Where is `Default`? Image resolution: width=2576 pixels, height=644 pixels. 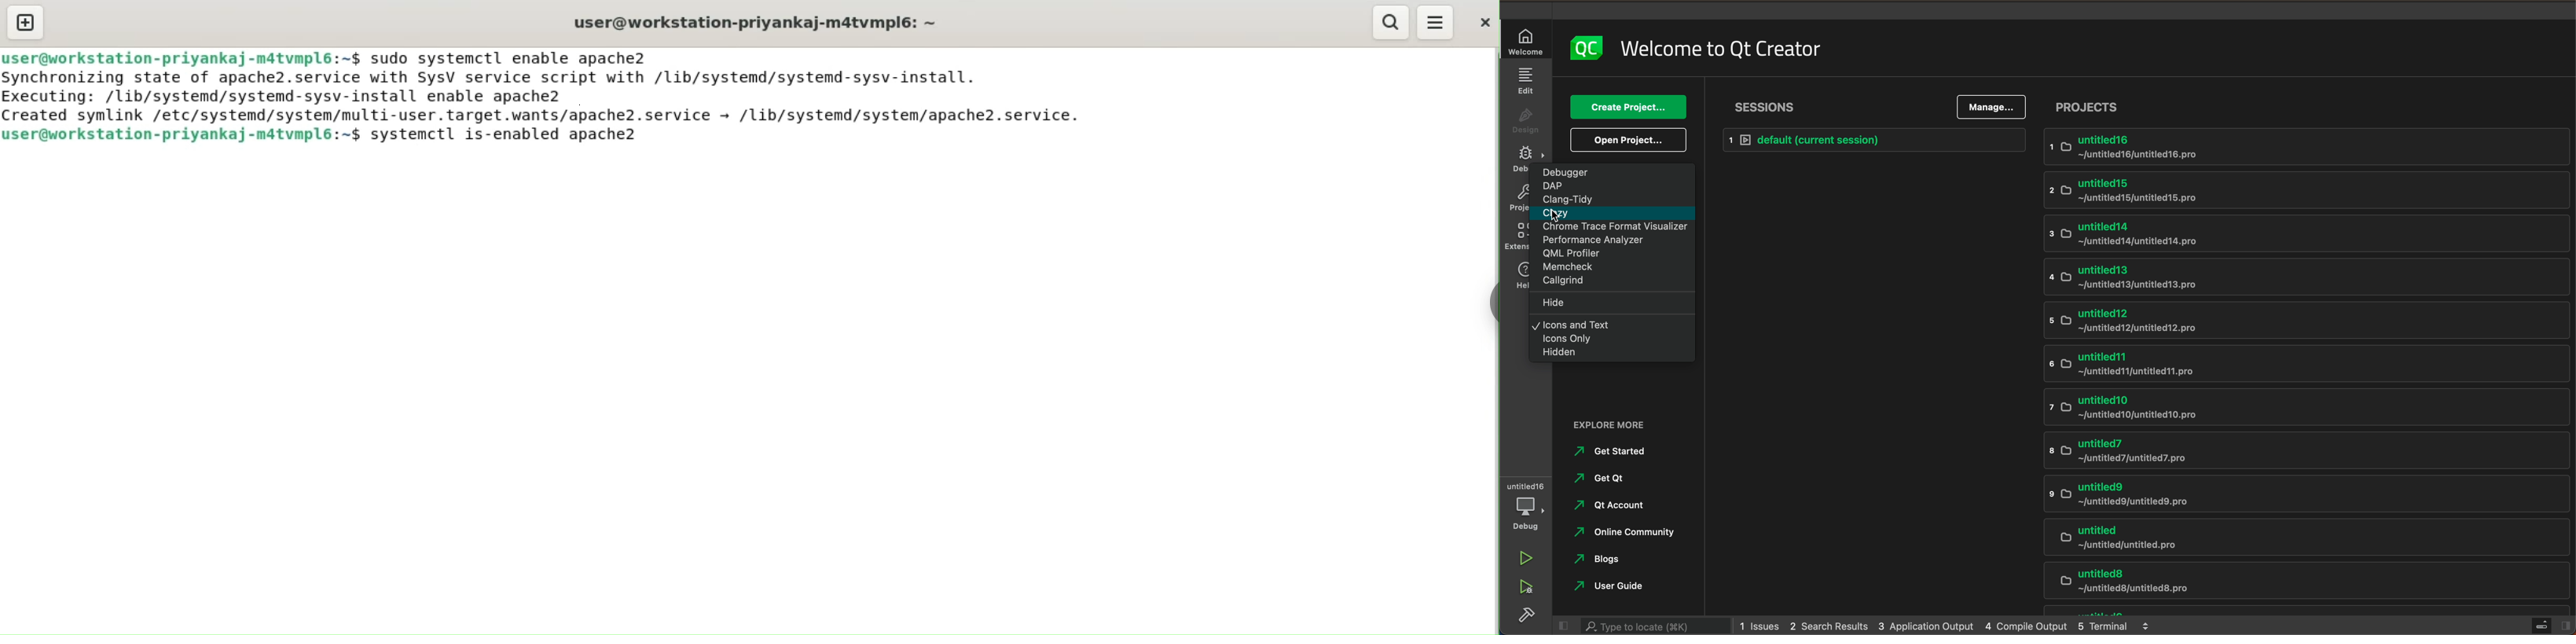
Default is located at coordinates (1870, 139).